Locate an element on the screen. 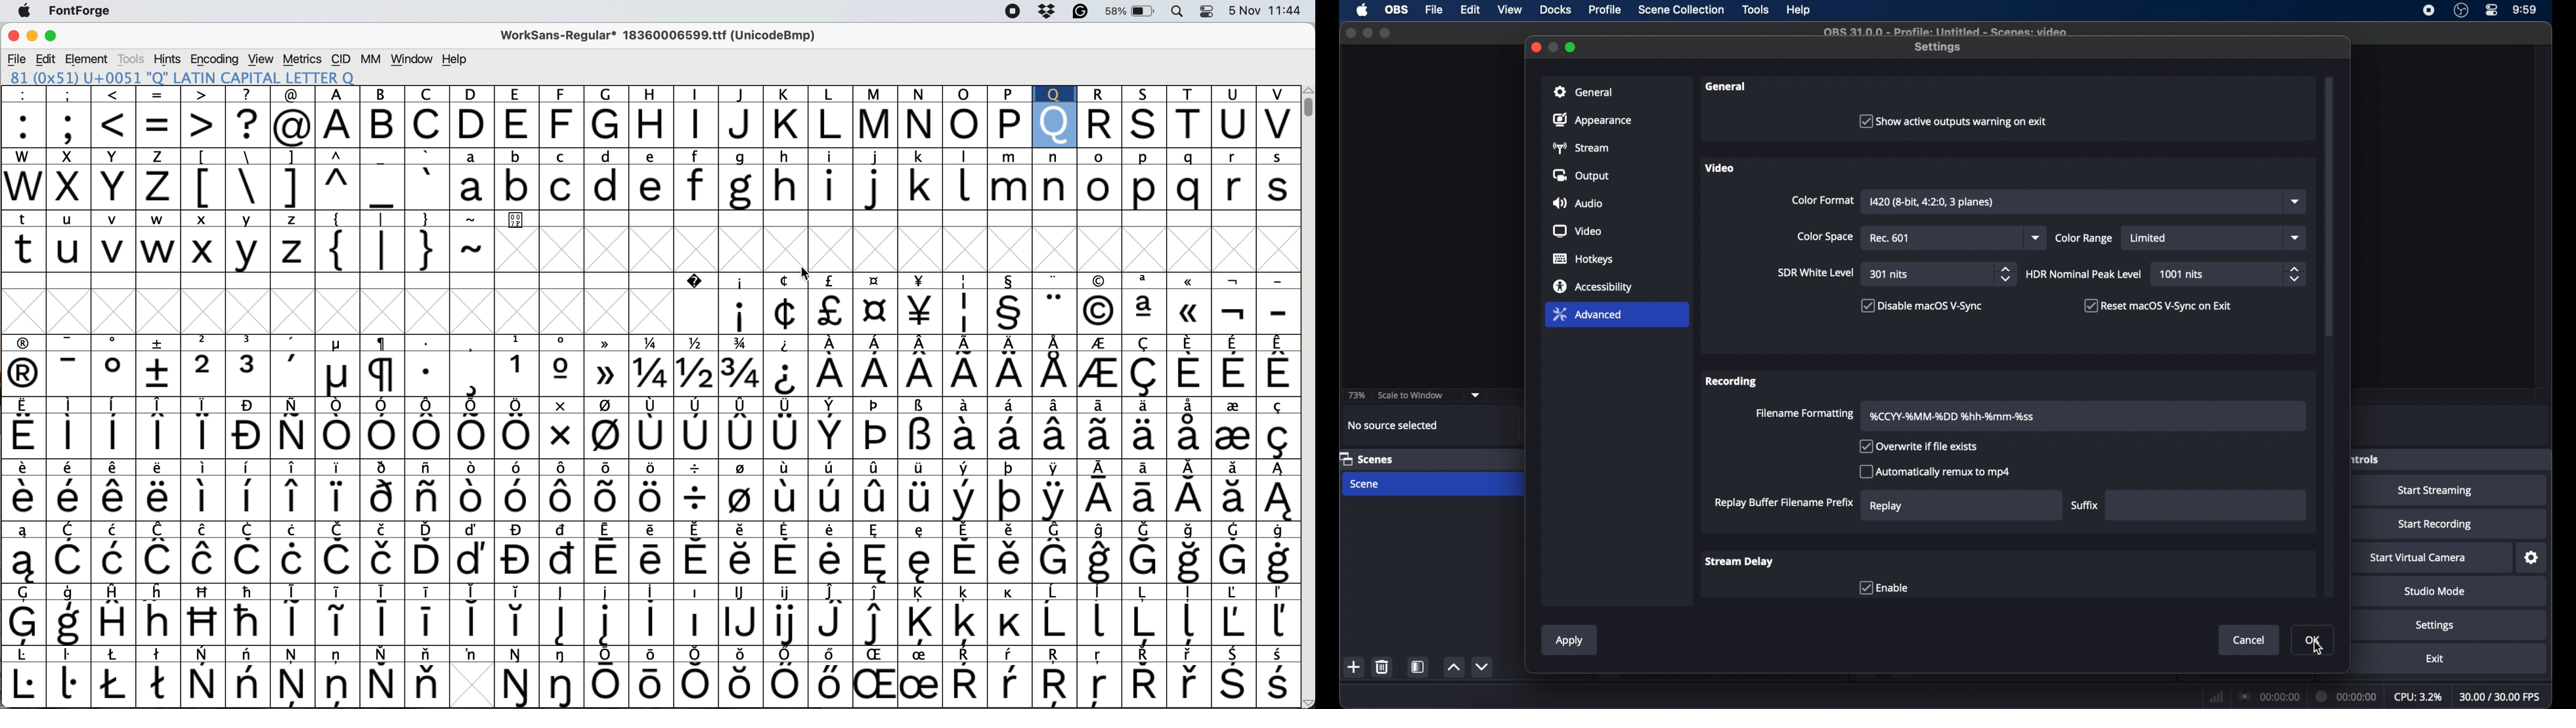  limited is located at coordinates (2149, 239).